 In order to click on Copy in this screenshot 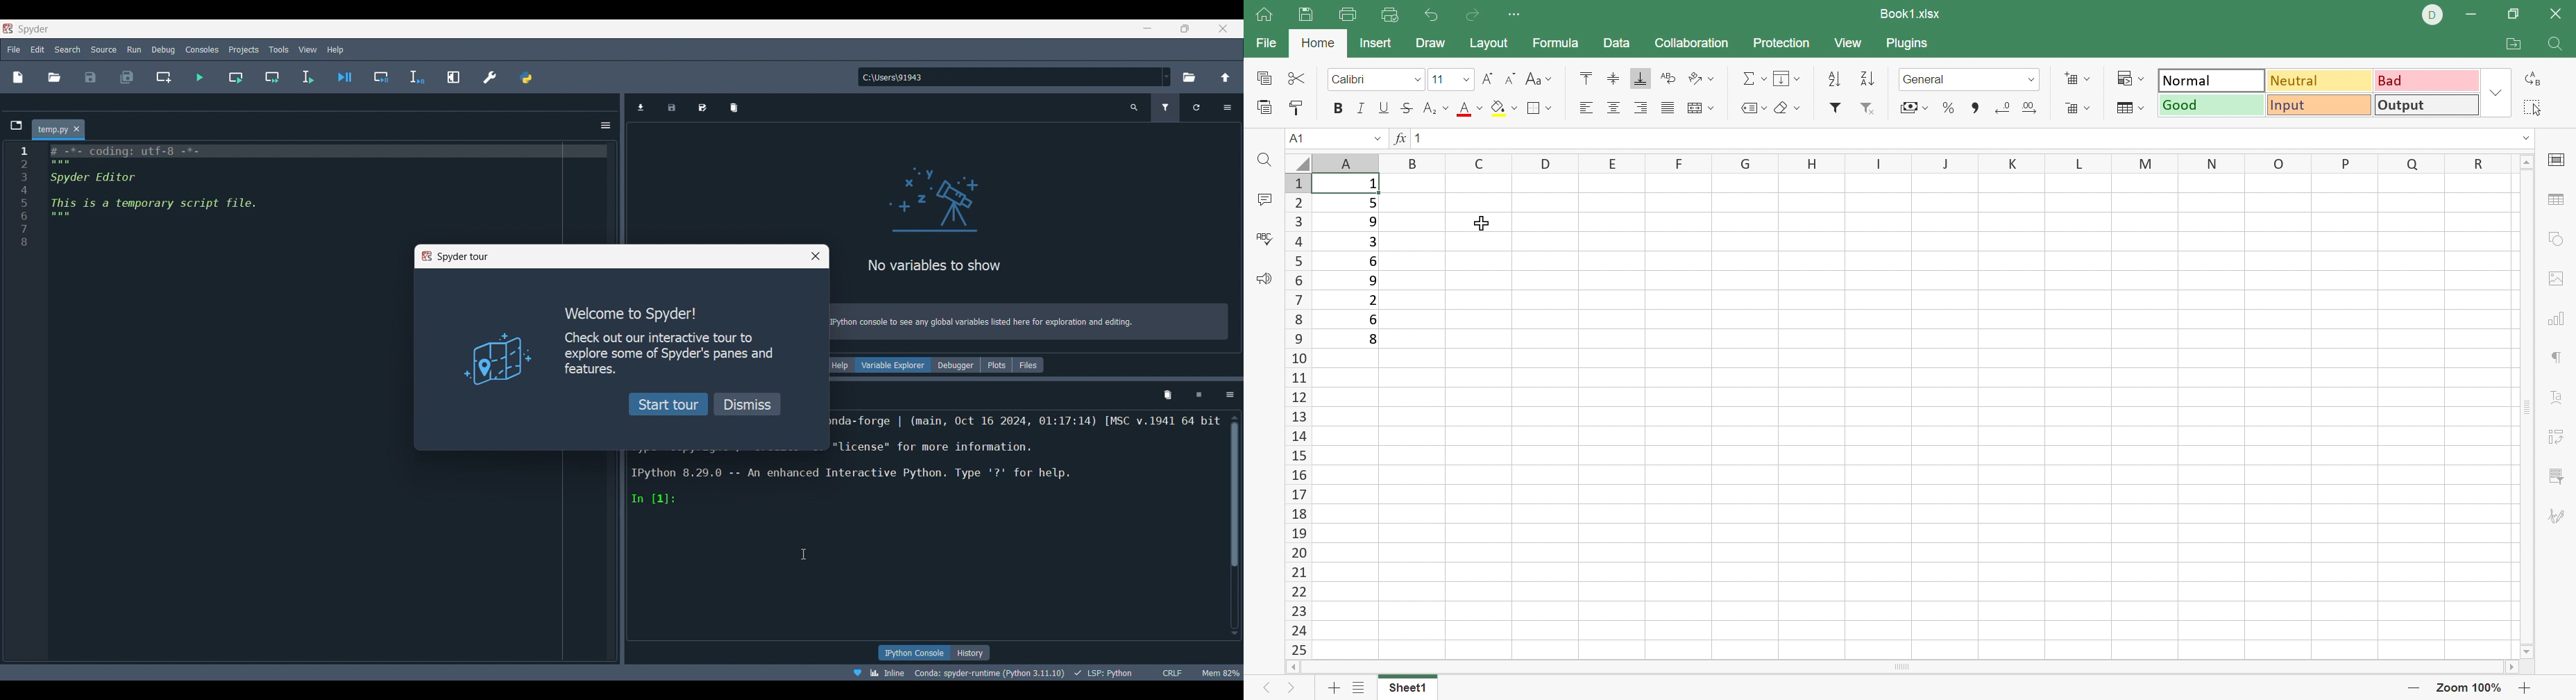, I will do `click(1267, 78)`.